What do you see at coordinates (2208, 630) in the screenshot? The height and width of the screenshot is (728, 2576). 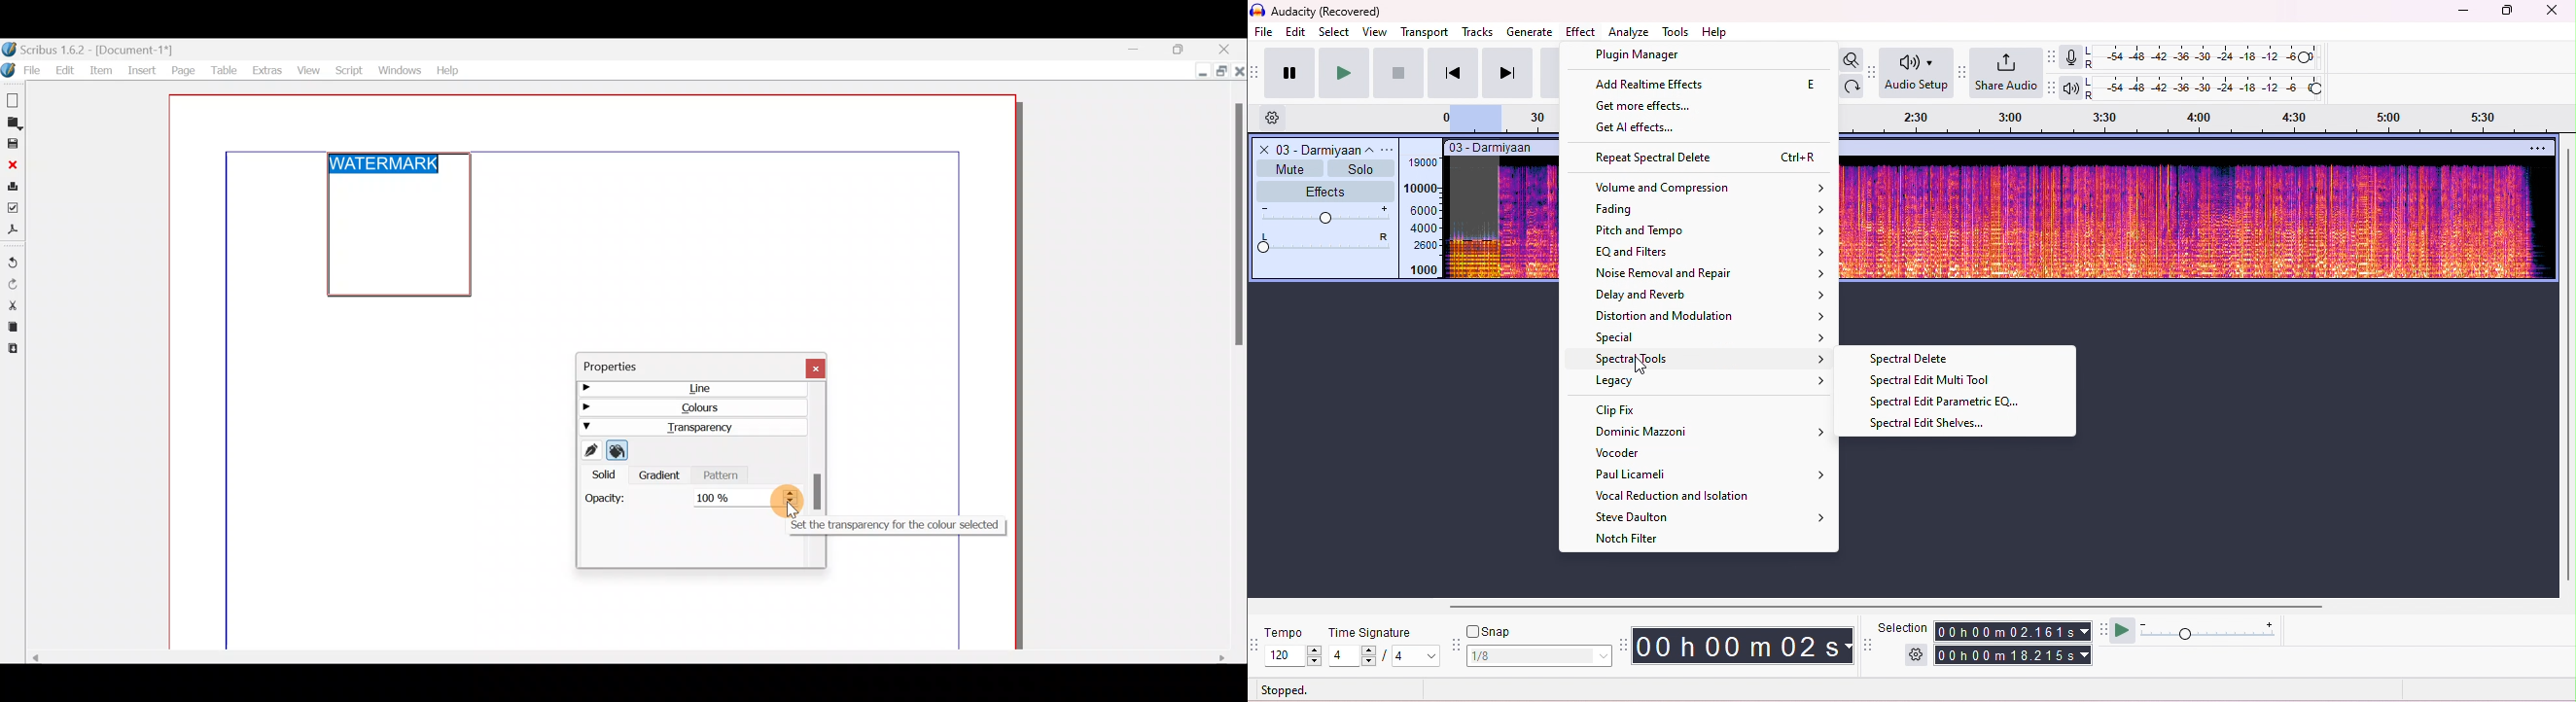 I see `playback speed` at bounding box center [2208, 630].